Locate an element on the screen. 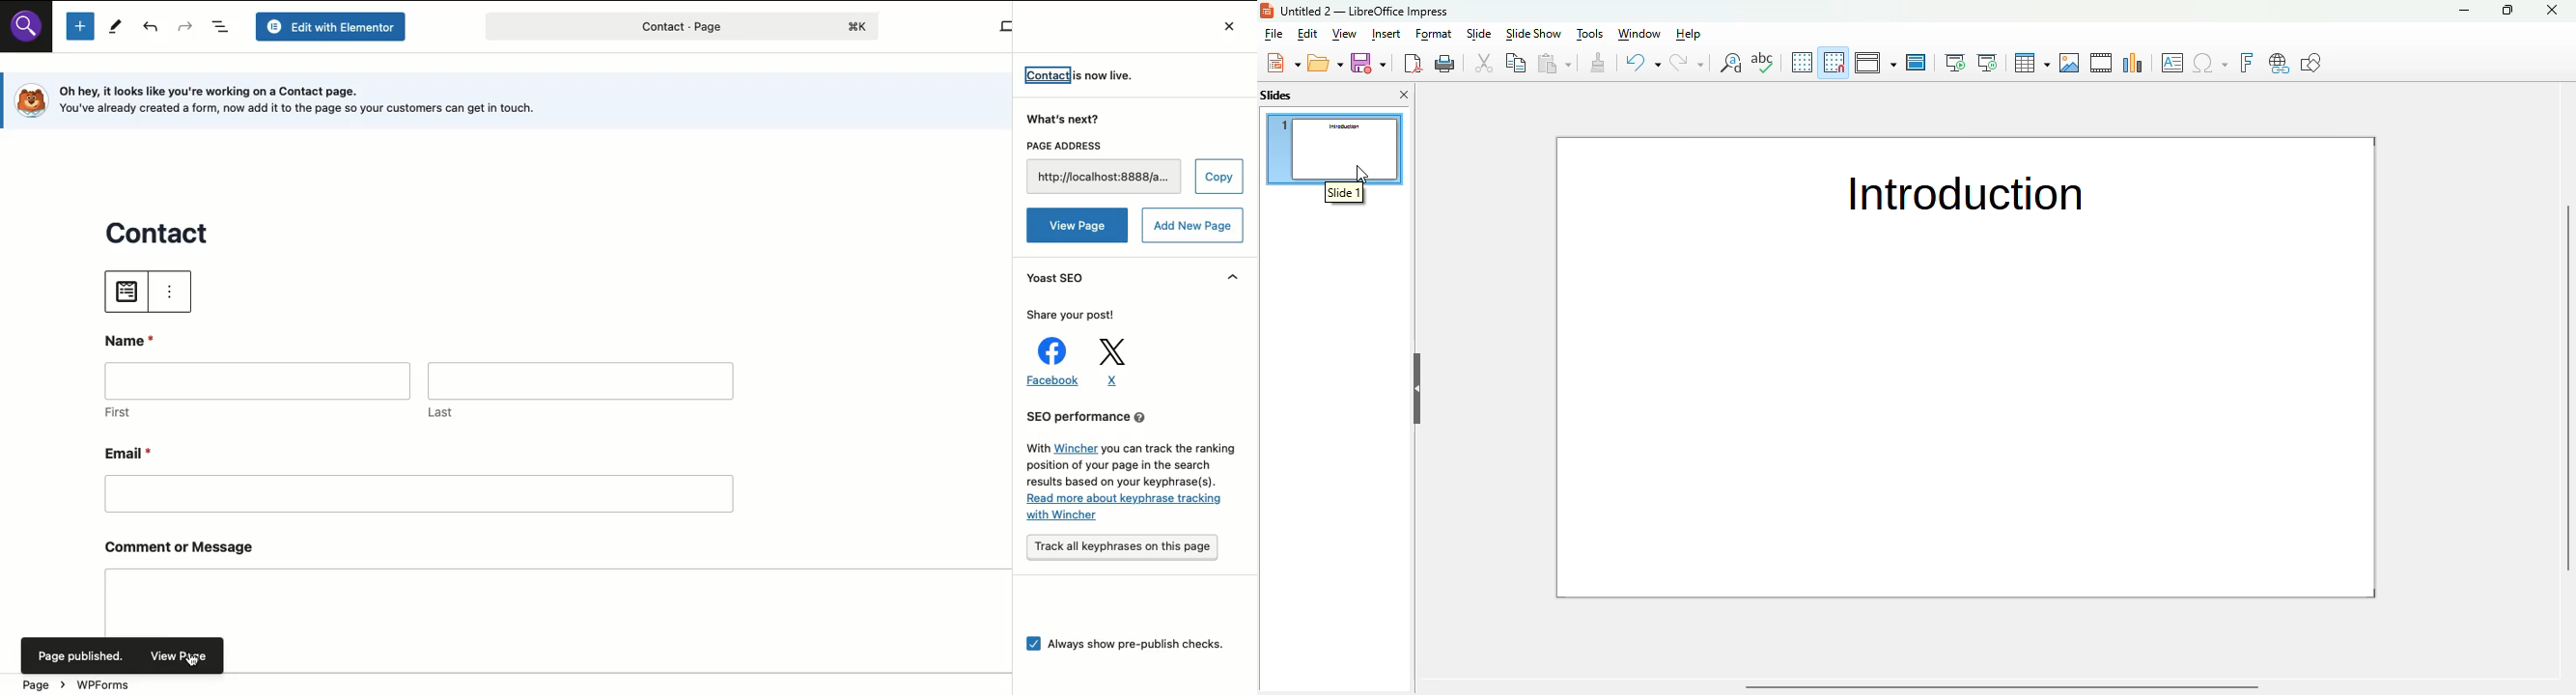 The image size is (2576, 700). Facebook is located at coordinates (1049, 364).